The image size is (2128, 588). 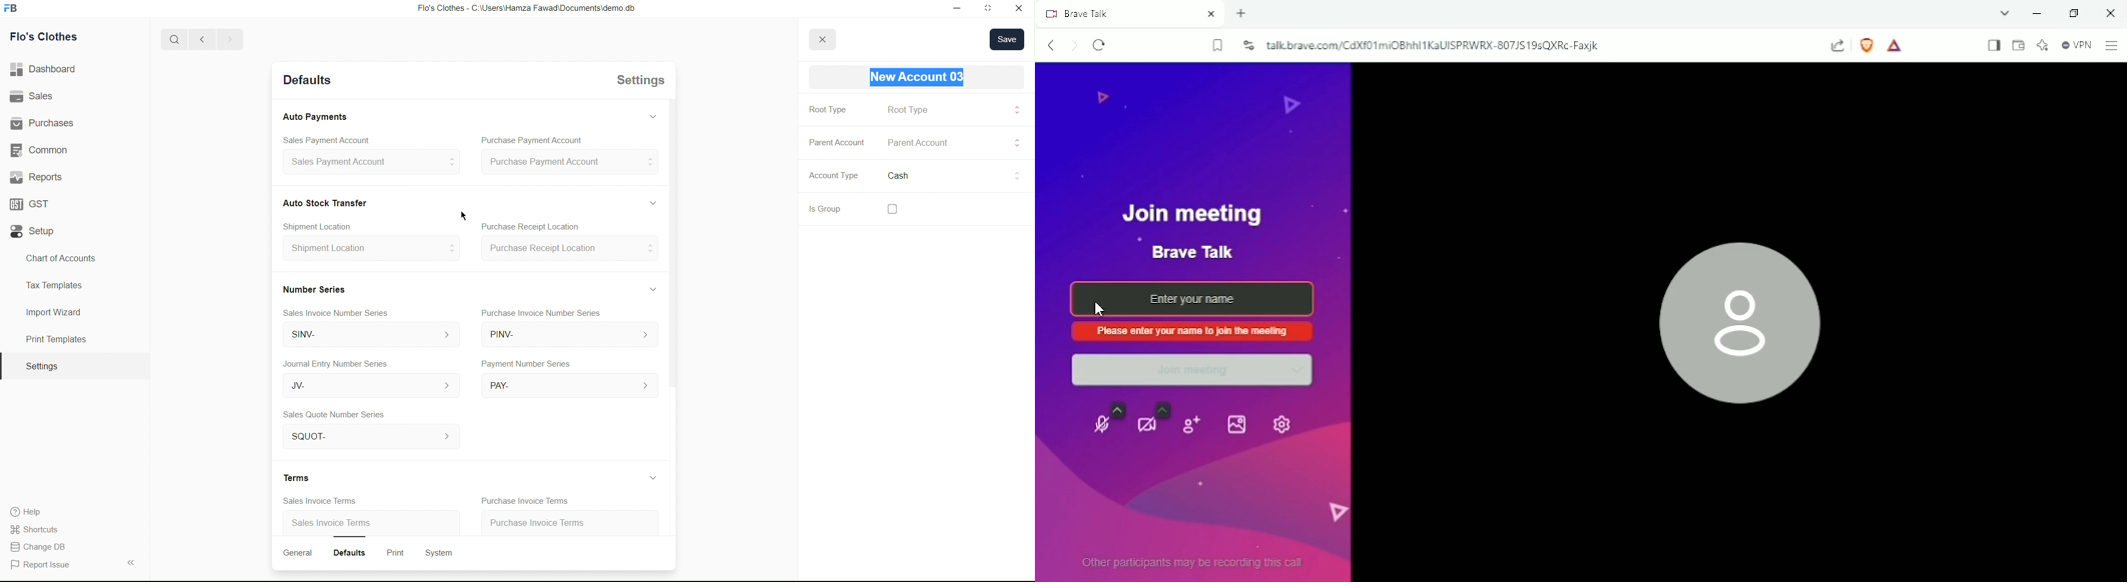 What do you see at coordinates (229, 39) in the screenshot?
I see `Forward` at bounding box center [229, 39].